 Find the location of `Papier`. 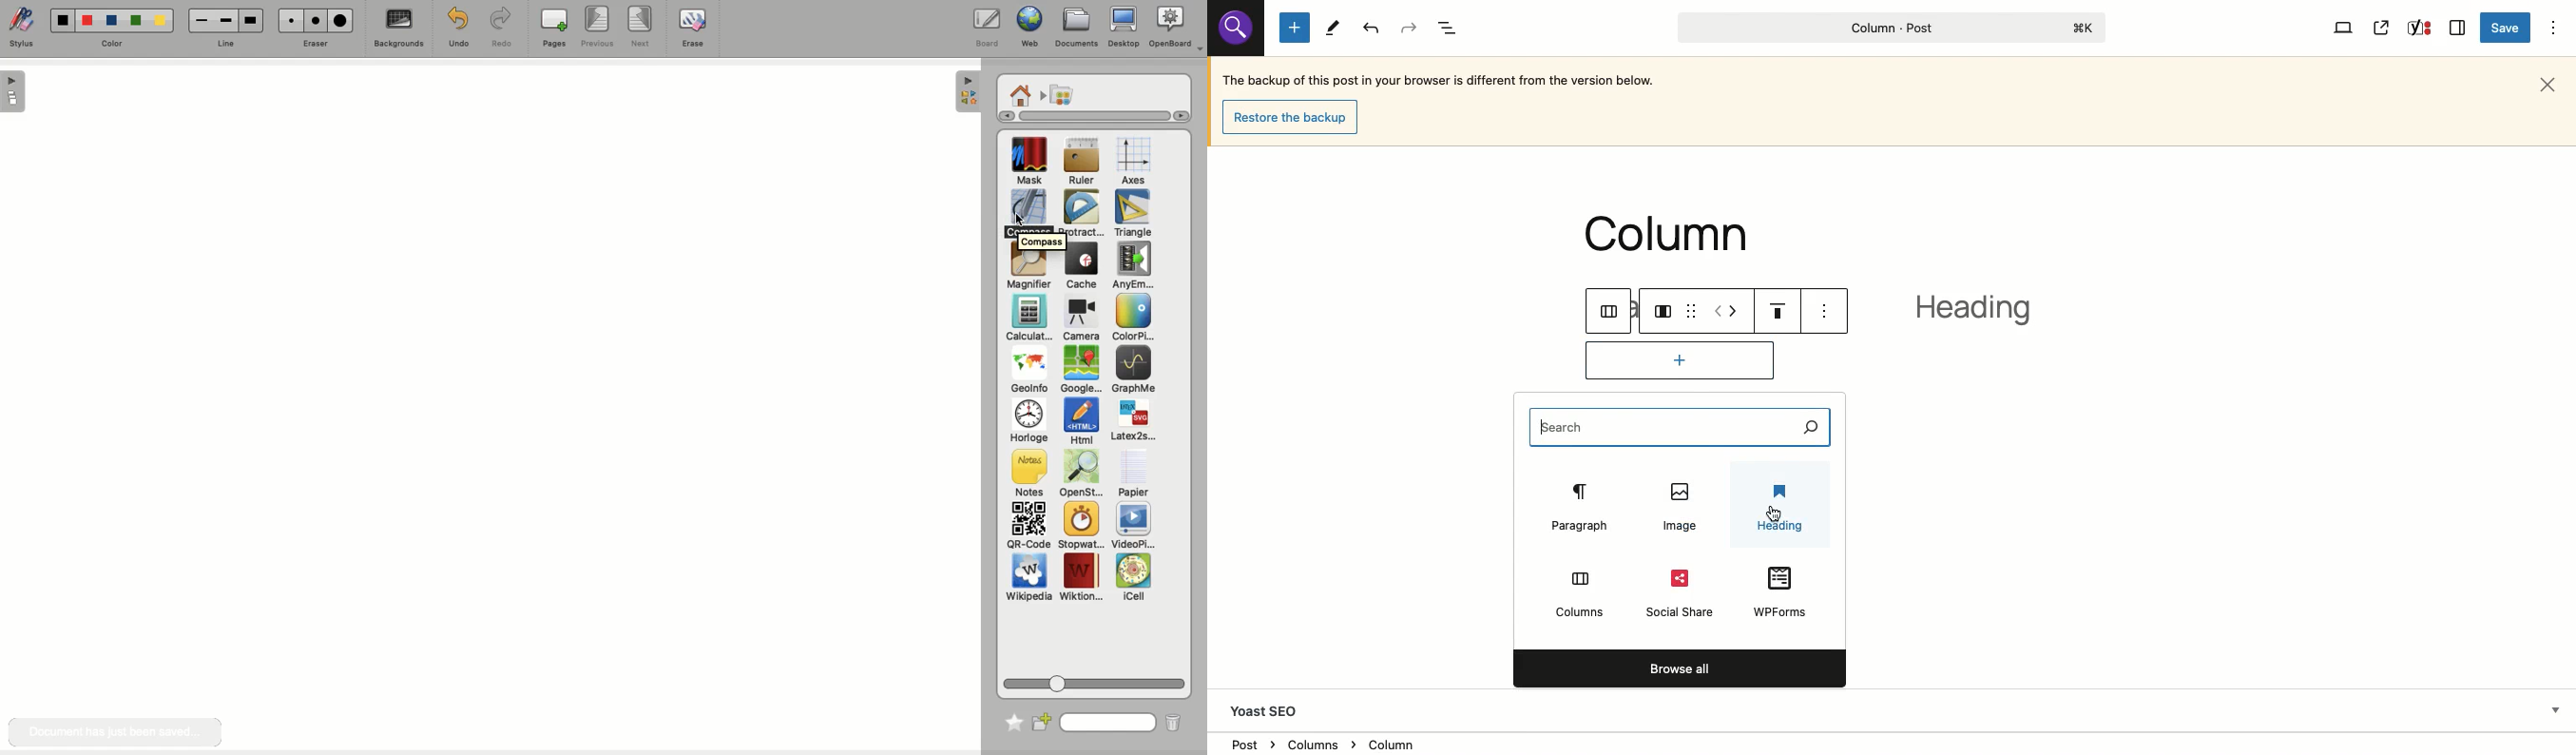

Papier is located at coordinates (1133, 472).